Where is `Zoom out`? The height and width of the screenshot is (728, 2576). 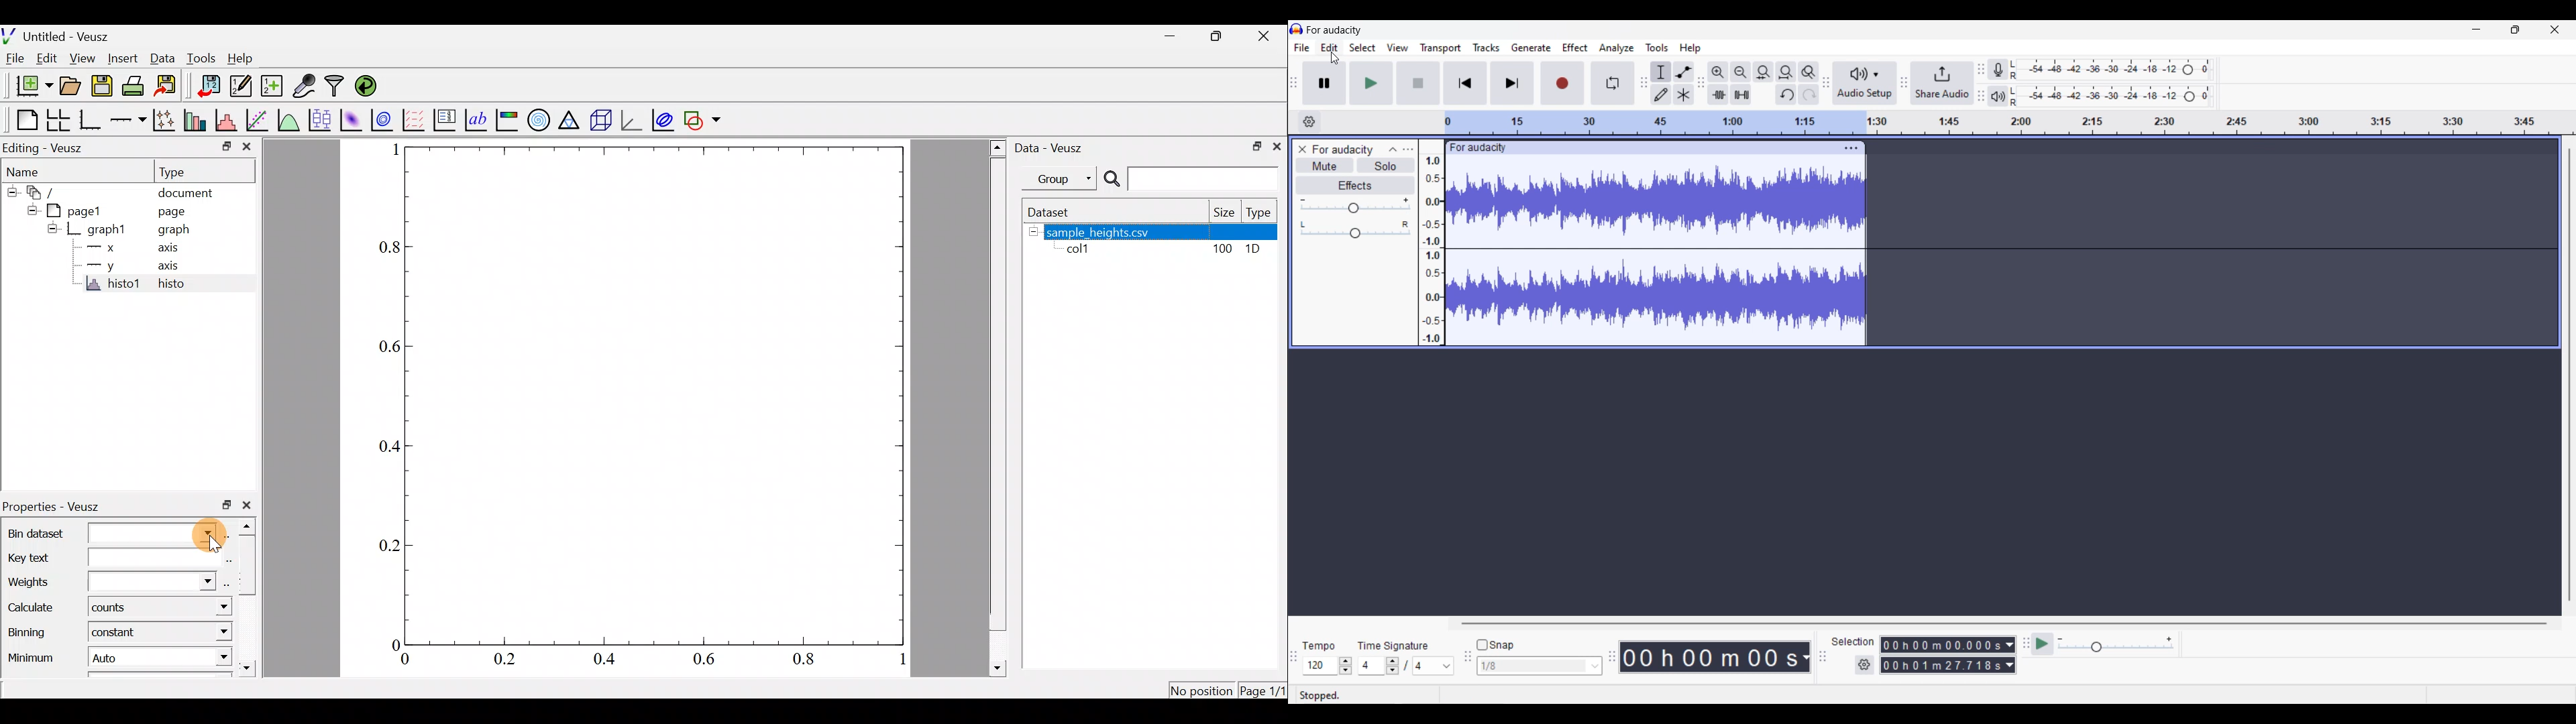 Zoom out is located at coordinates (1740, 72).